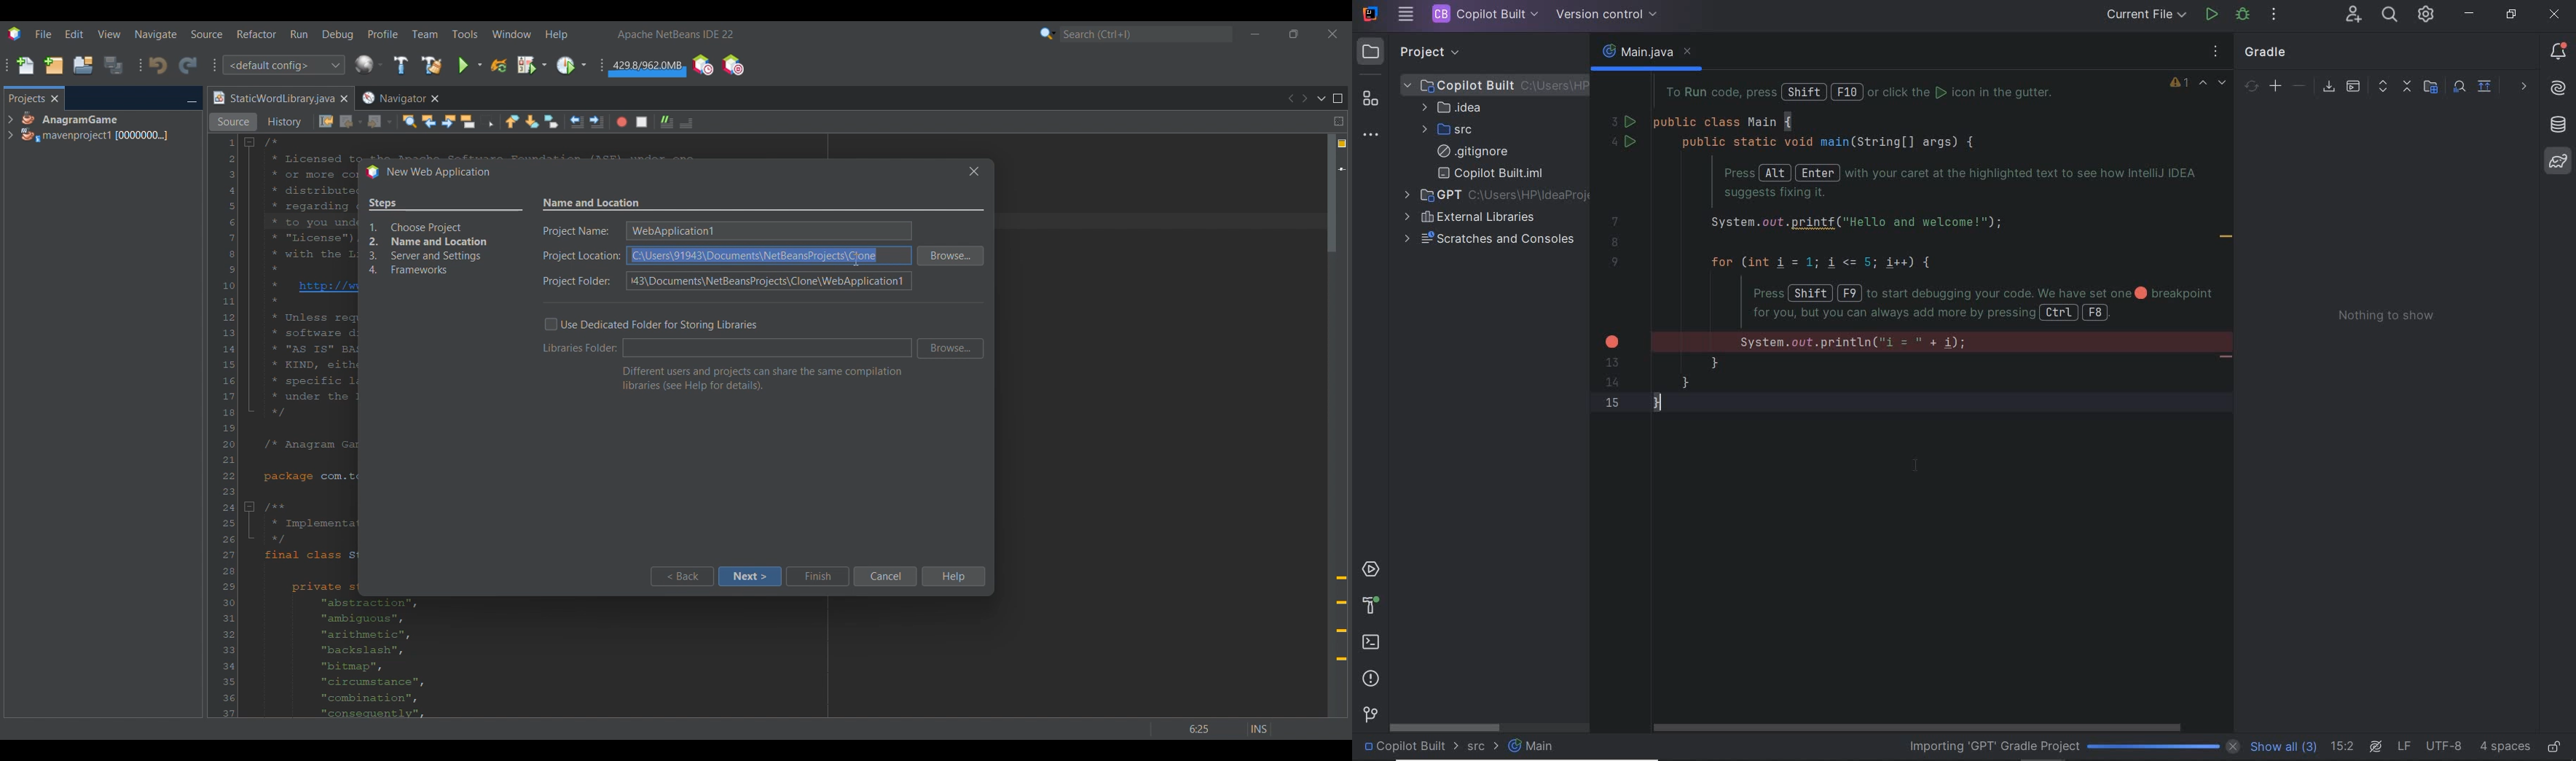  Describe the element at coordinates (2071, 745) in the screenshot. I see `importing 'GPT' Gradle Project` at that location.